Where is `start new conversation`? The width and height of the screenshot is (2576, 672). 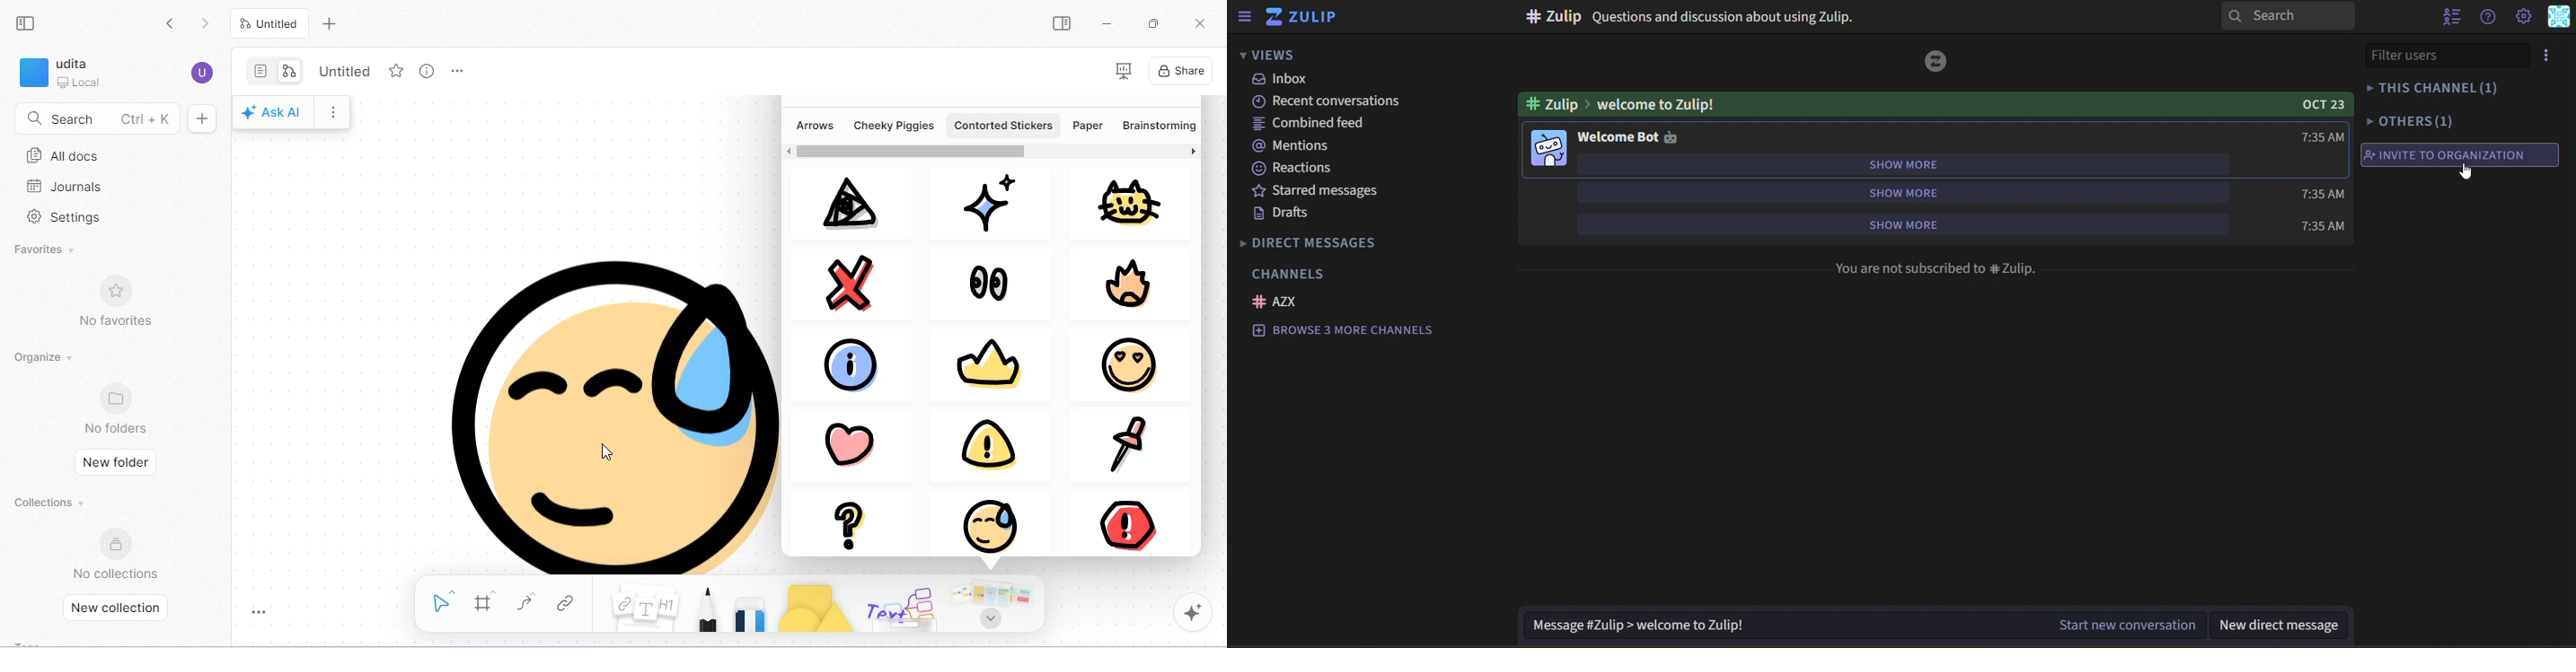
start new conversation is located at coordinates (1862, 625).